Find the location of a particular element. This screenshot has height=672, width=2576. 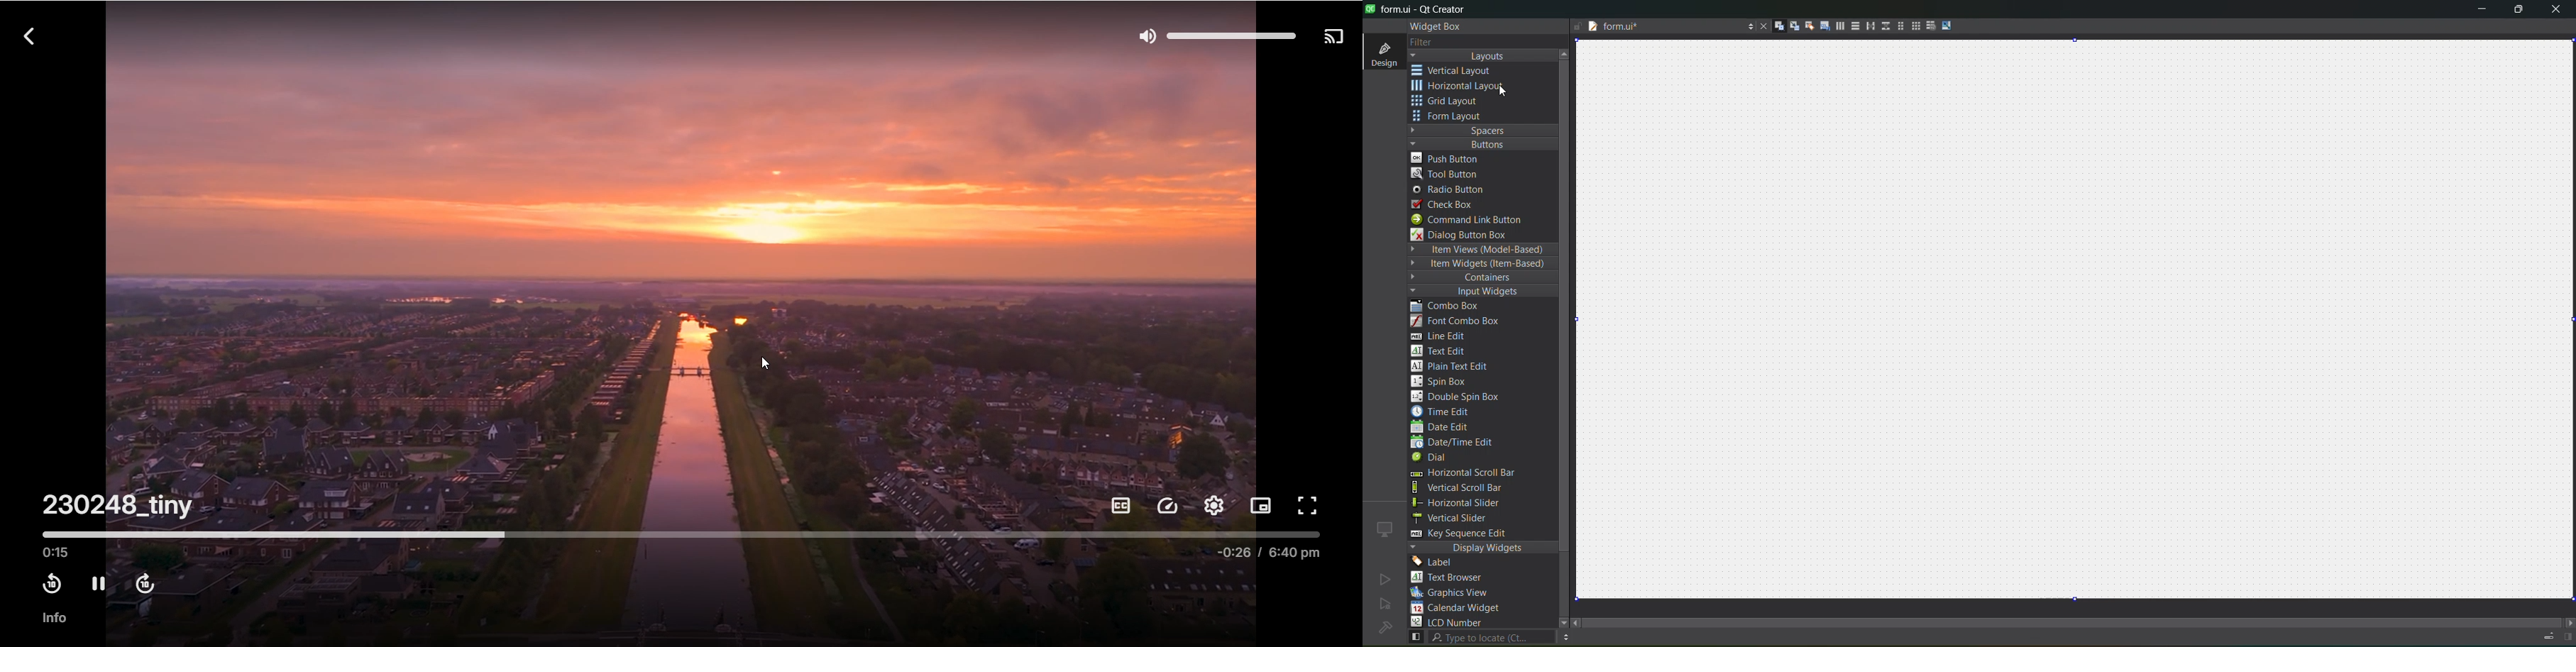

no active project is located at coordinates (1385, 605).